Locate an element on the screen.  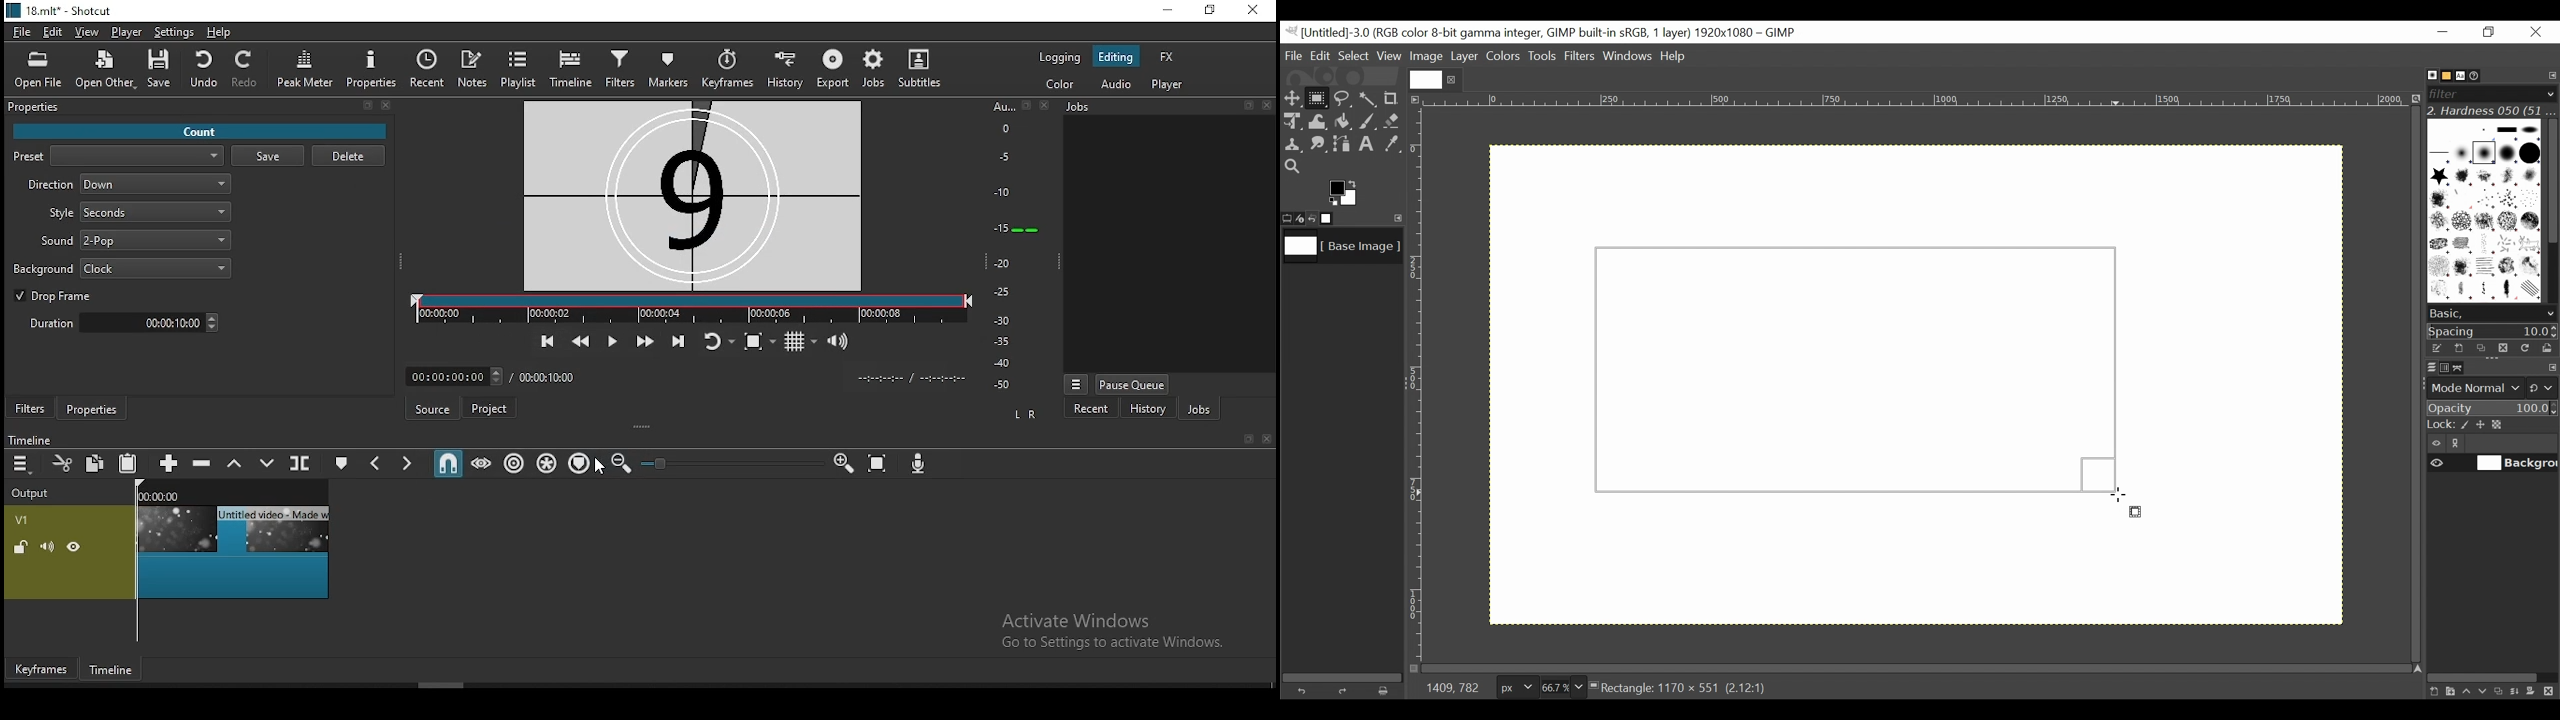
play/pause is located at coordinates (609, 341).